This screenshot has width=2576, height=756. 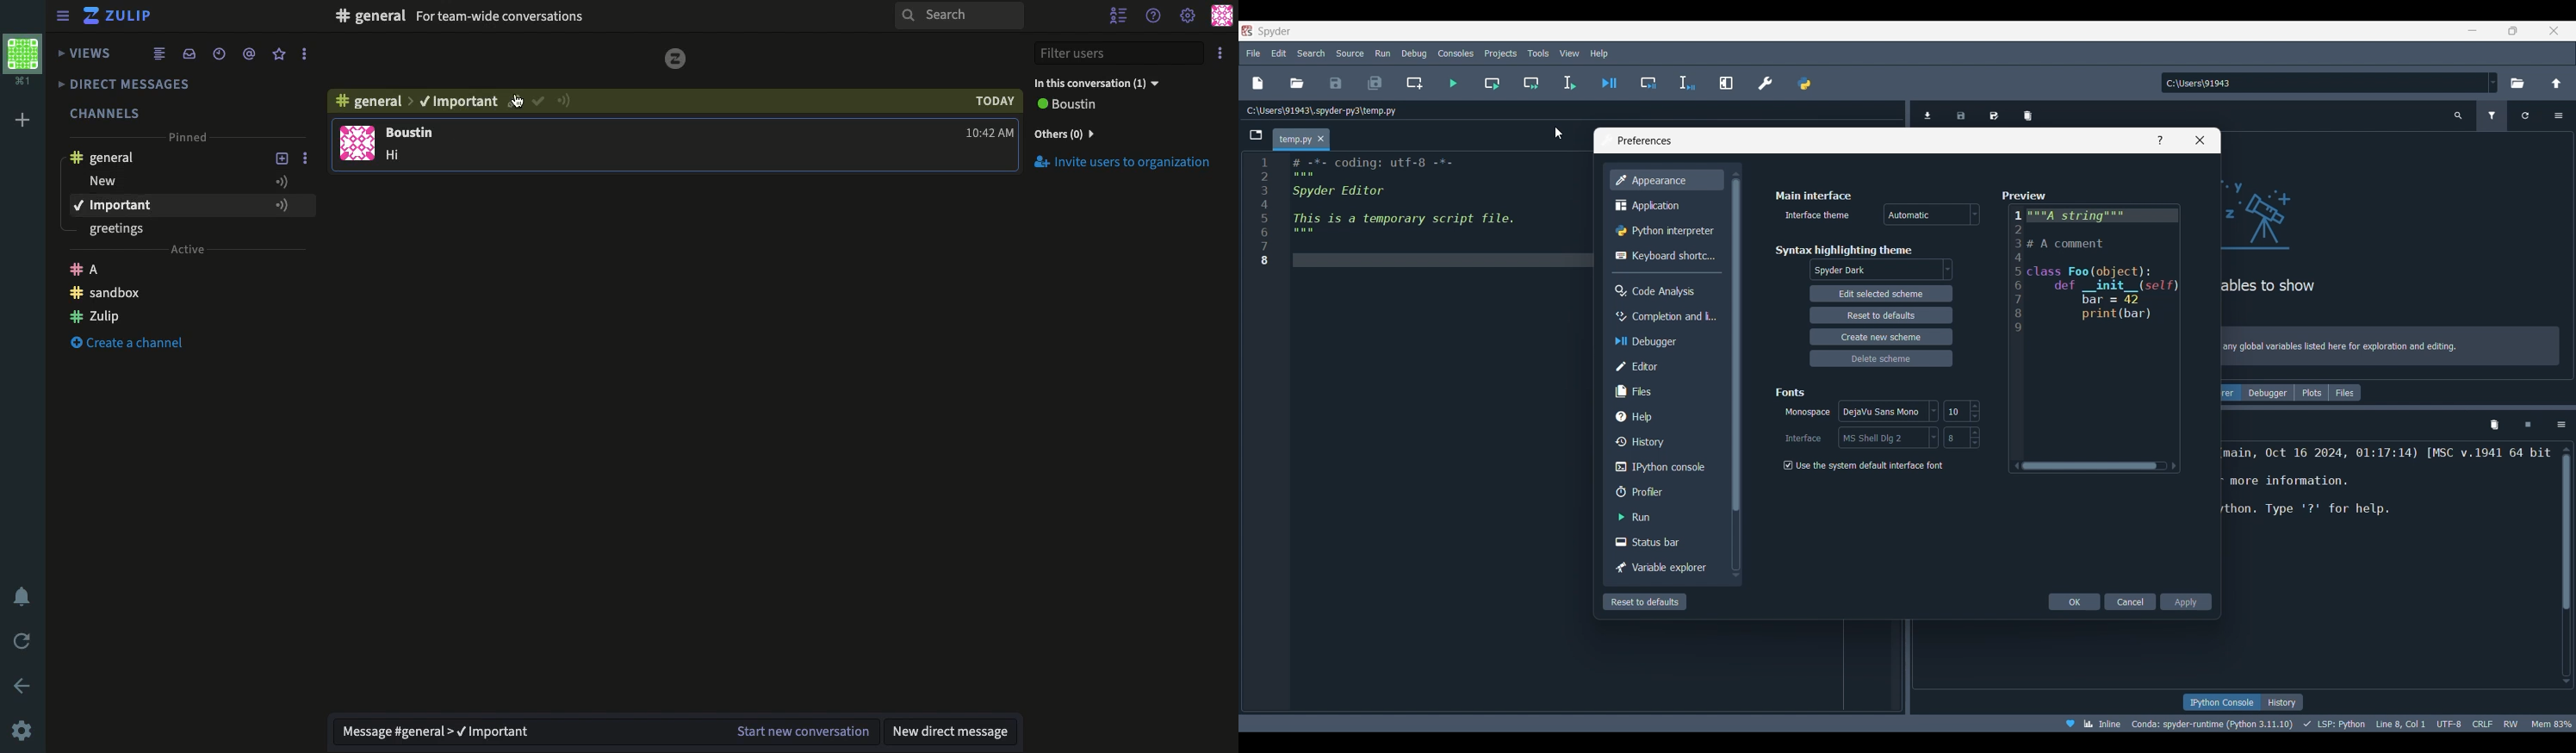 I want to click on Import data, so click(x=1928, y=116).